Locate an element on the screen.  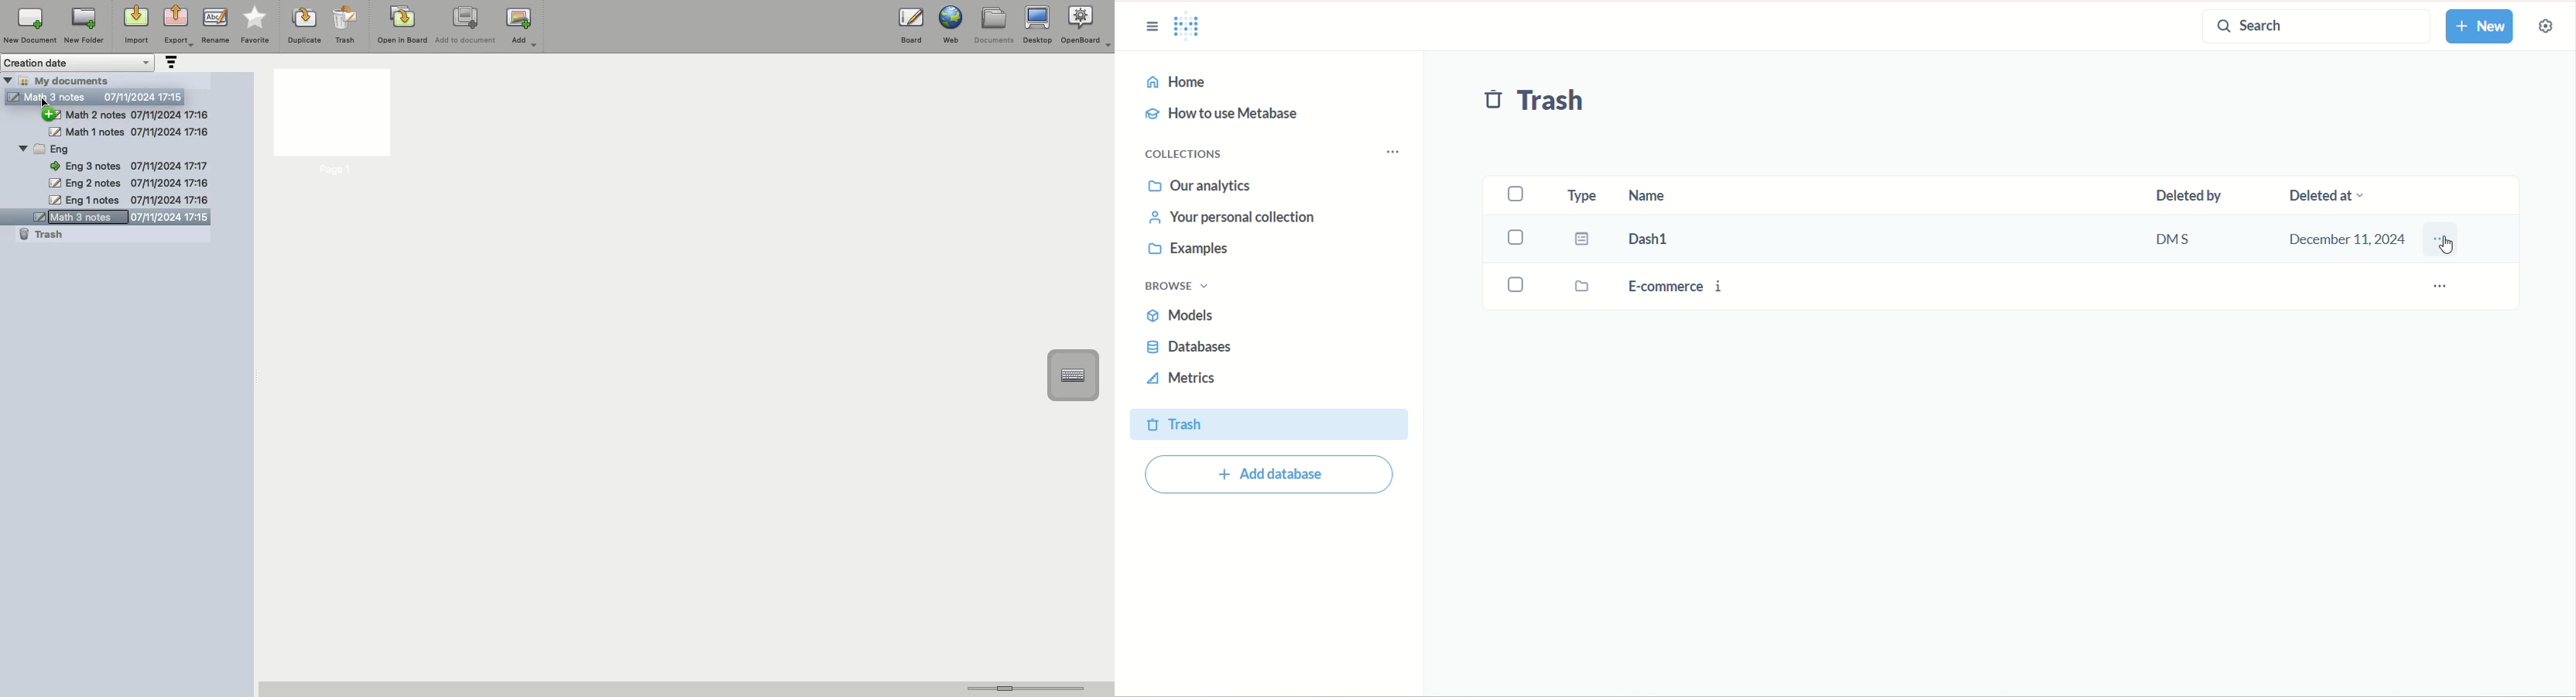
Eng 2 notes is located at coordinates (128, 184).